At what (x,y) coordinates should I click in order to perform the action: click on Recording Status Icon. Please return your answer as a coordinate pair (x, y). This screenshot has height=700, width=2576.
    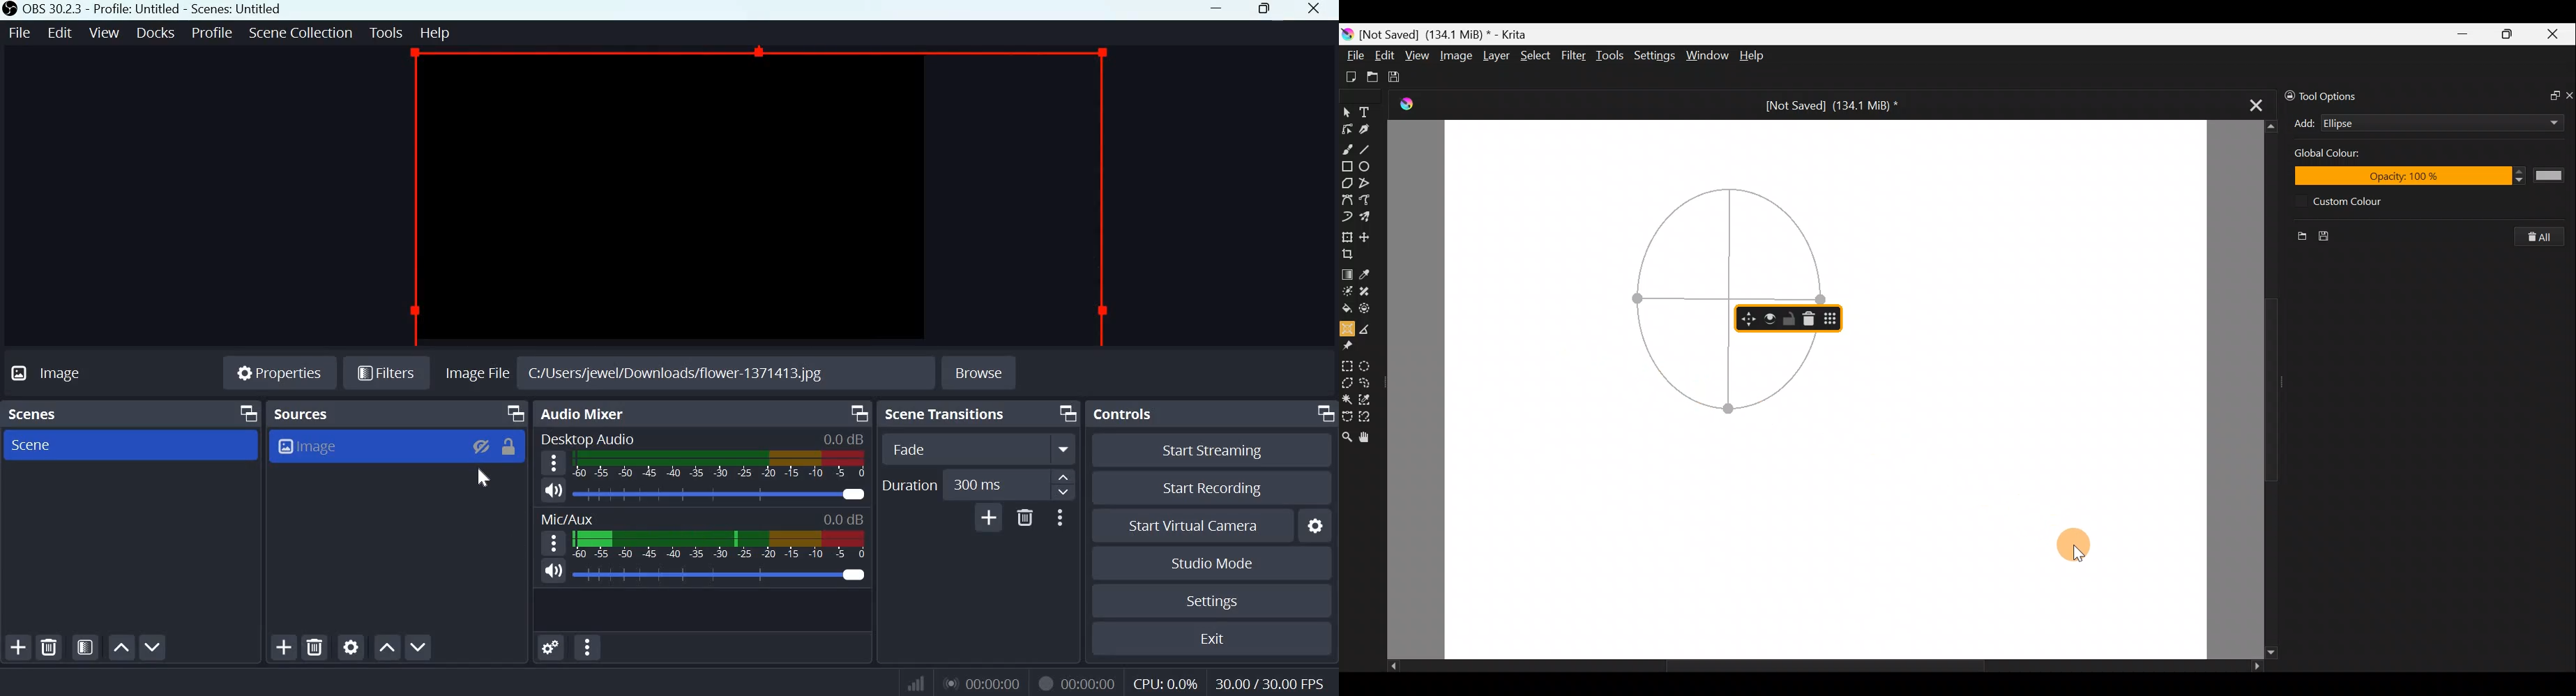
    Looking at the image, I should click on (1045, 683).